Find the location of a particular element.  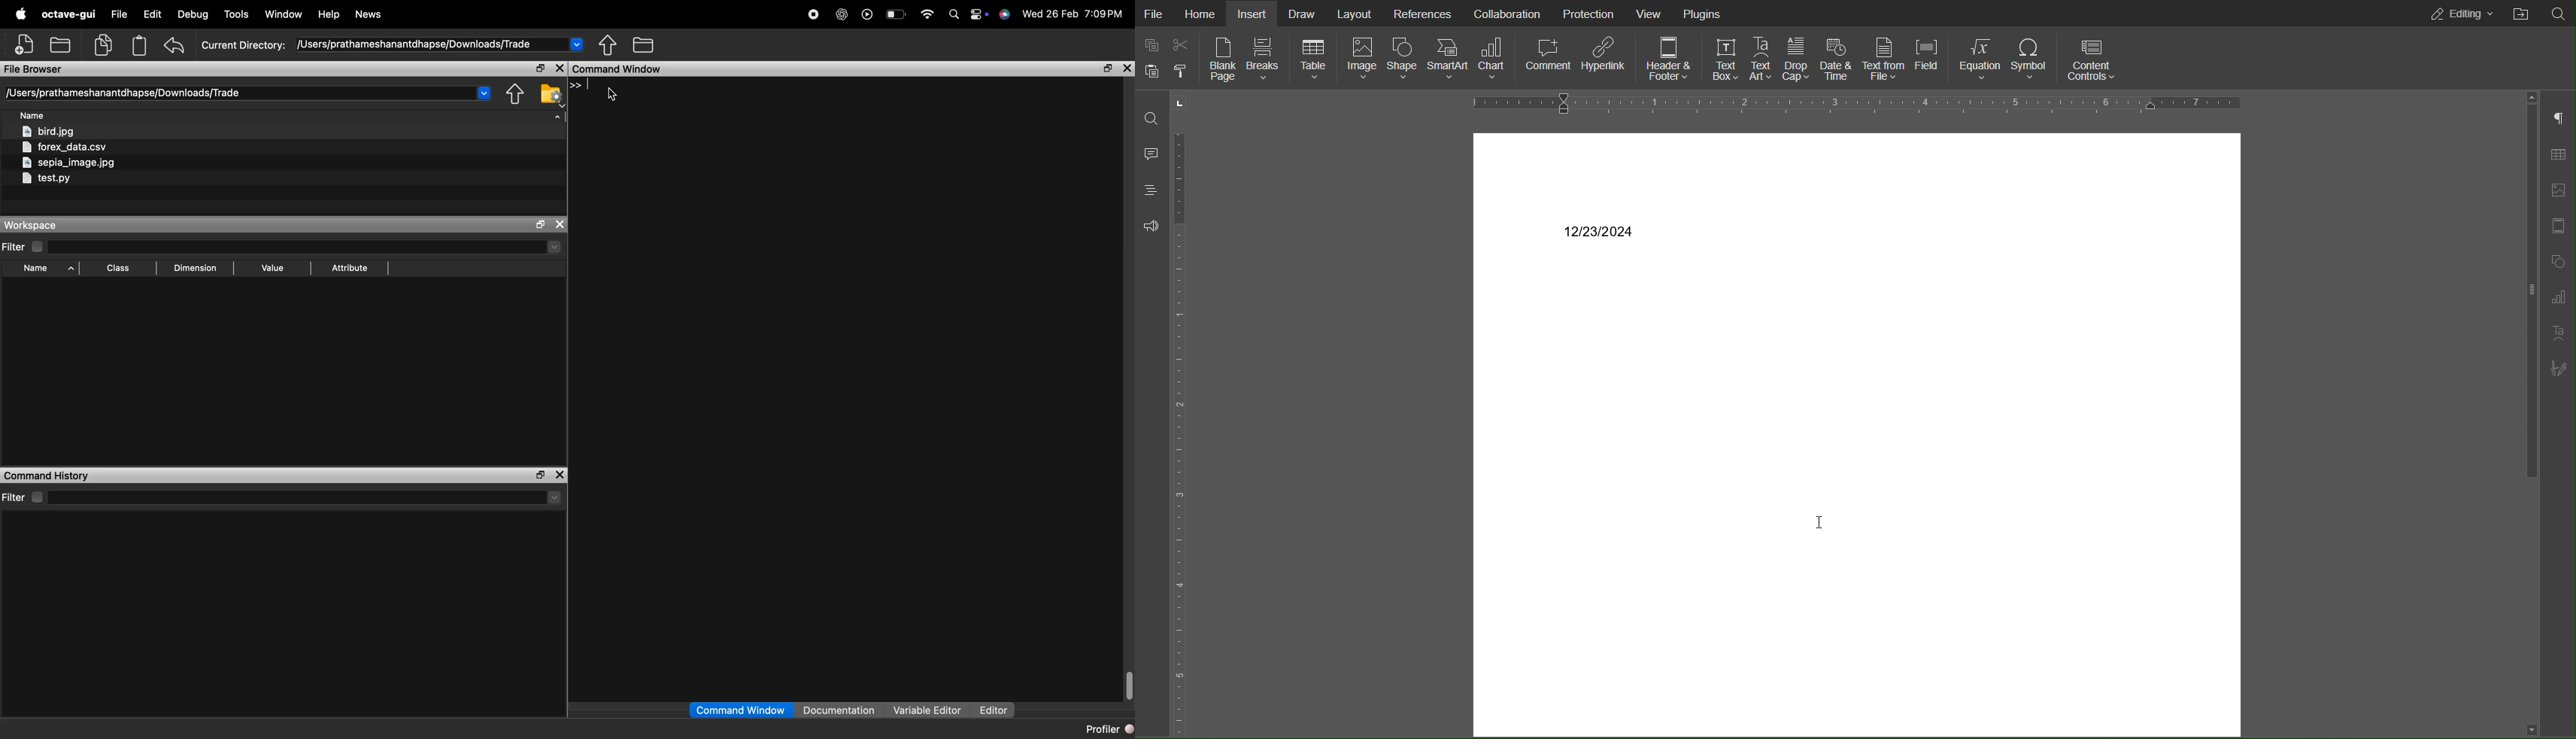

slider is located at coordinates (2520, 310).